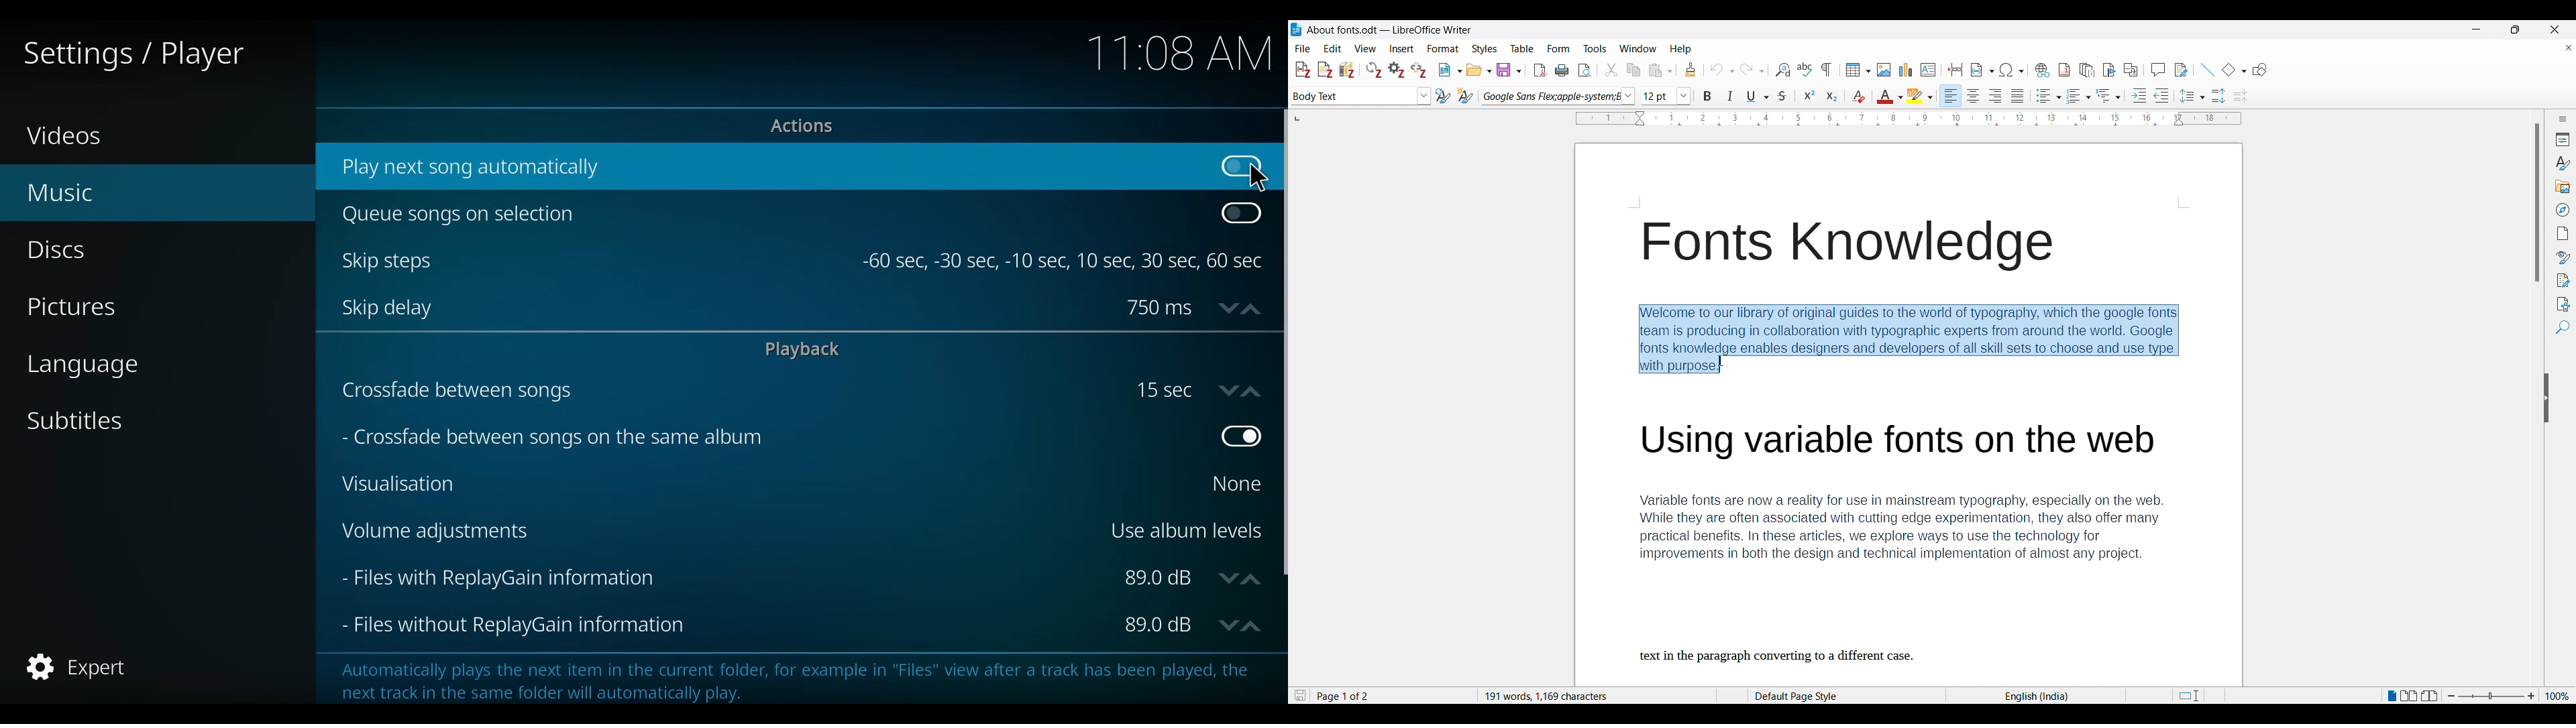 Image resolution: width=2576 pixels, height=728 pixels. I want to click on Page cut, so click(2189, 694).